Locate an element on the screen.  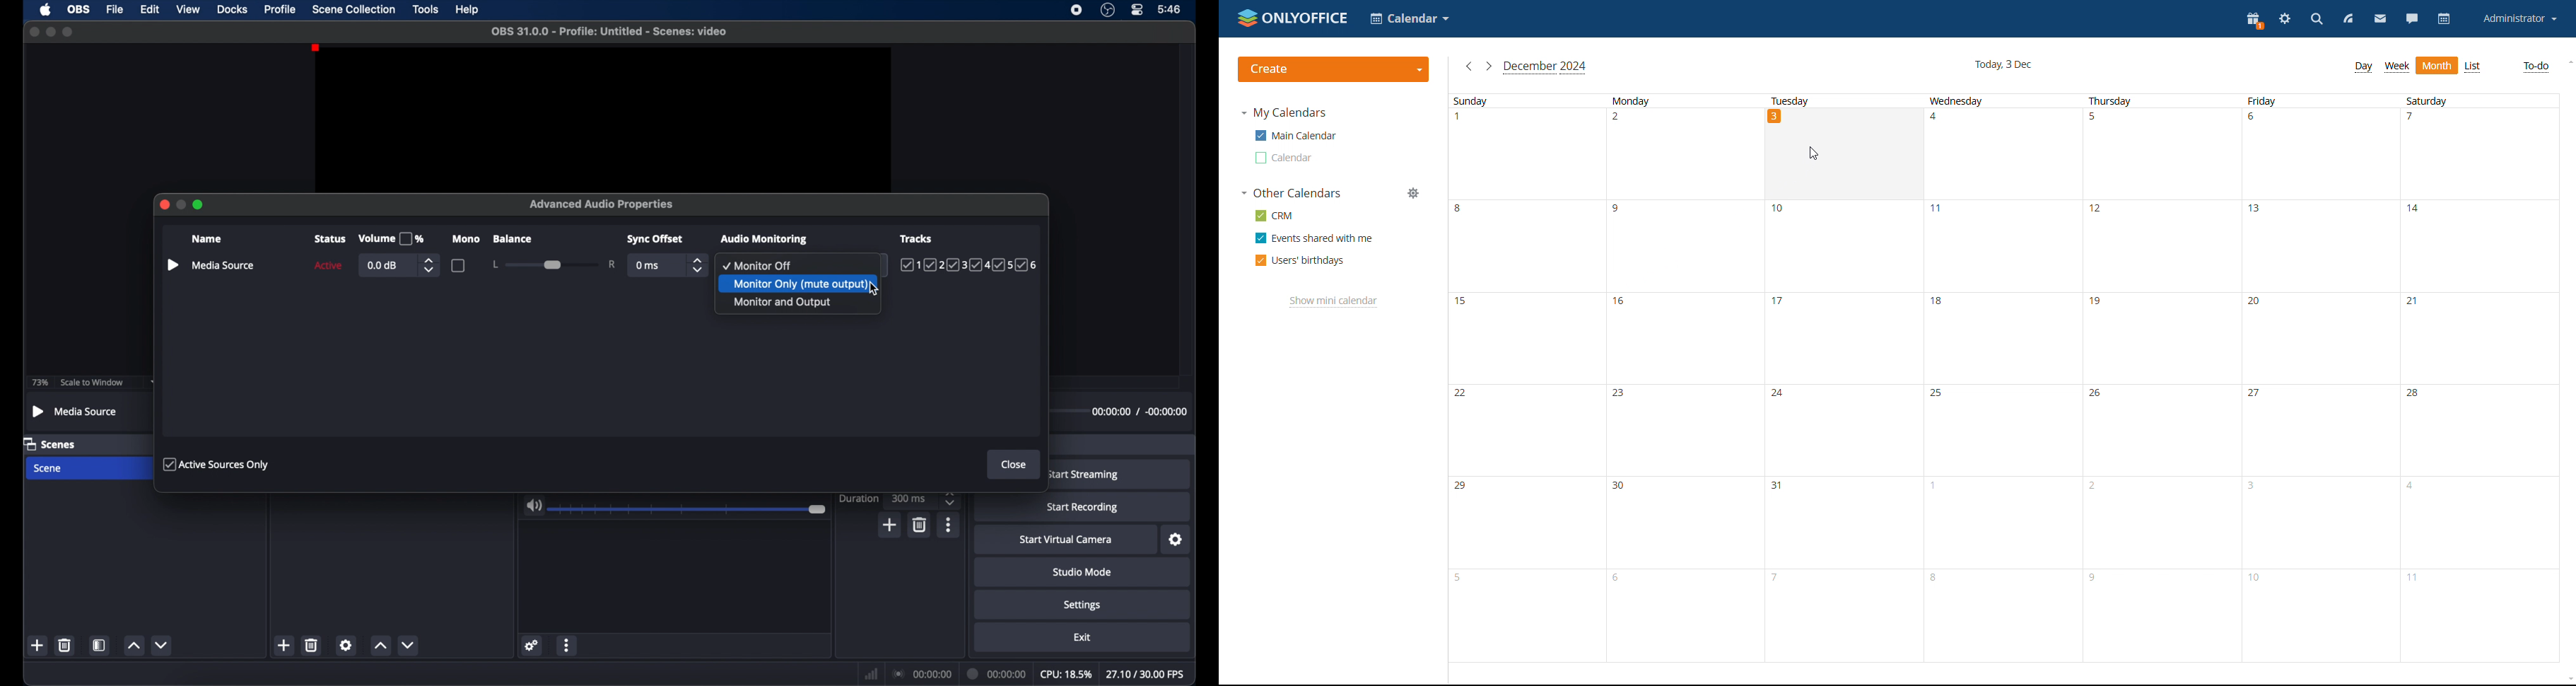
more options is located at coordinates (567, 645).